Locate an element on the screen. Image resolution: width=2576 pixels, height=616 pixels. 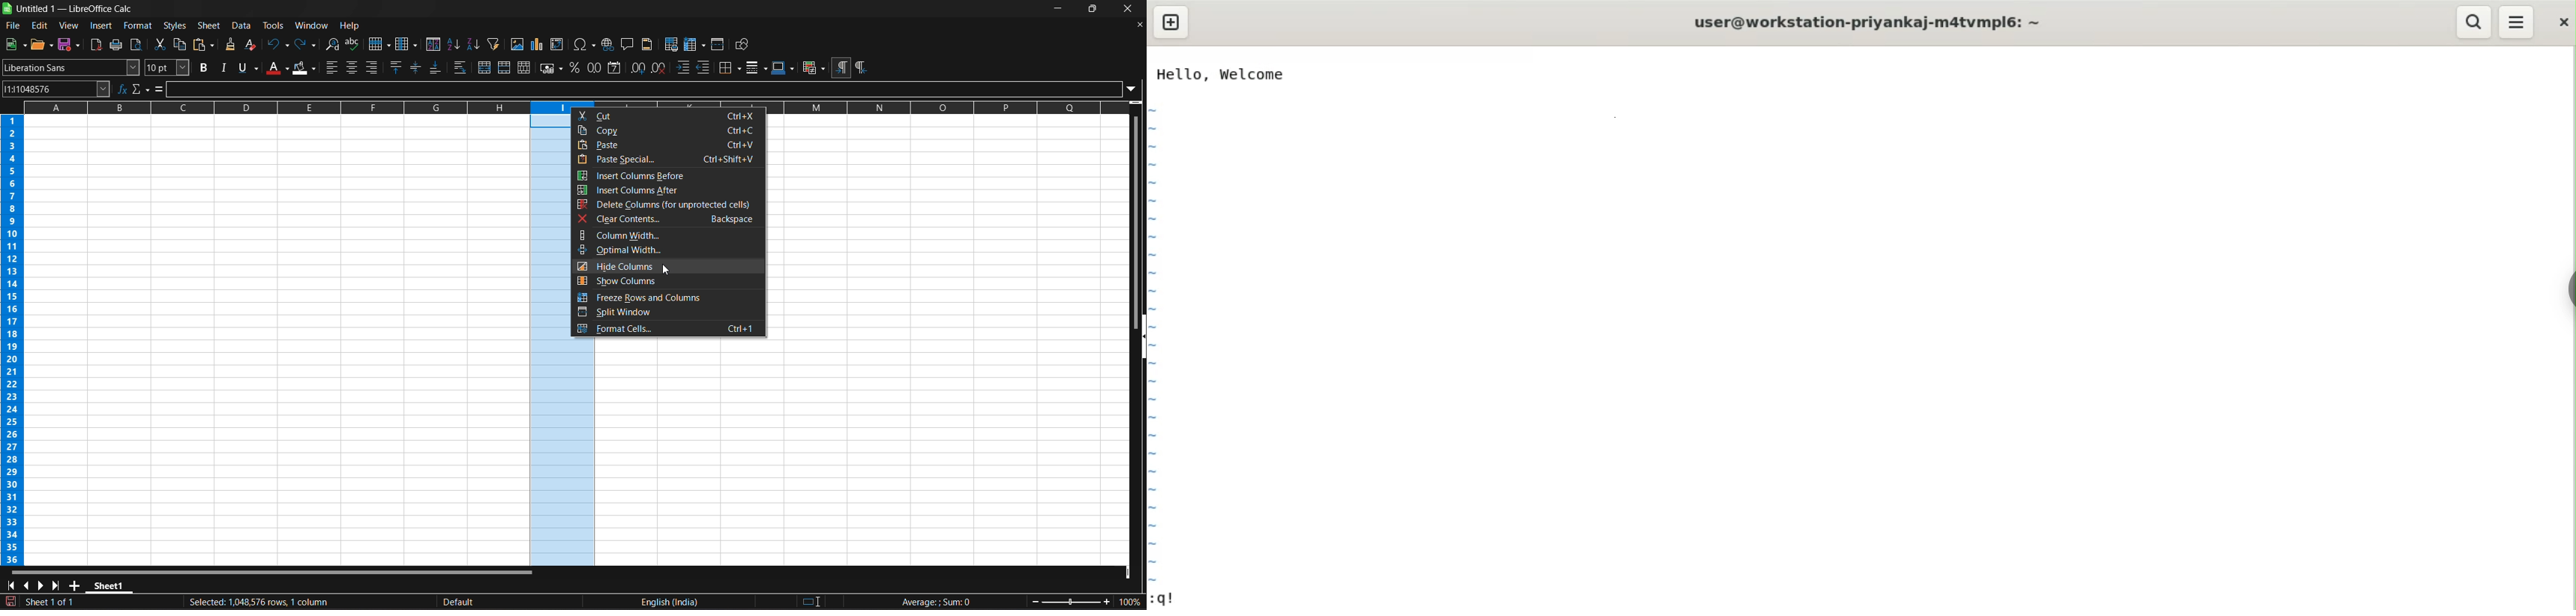
format as date is located at coordinates (616, 69).